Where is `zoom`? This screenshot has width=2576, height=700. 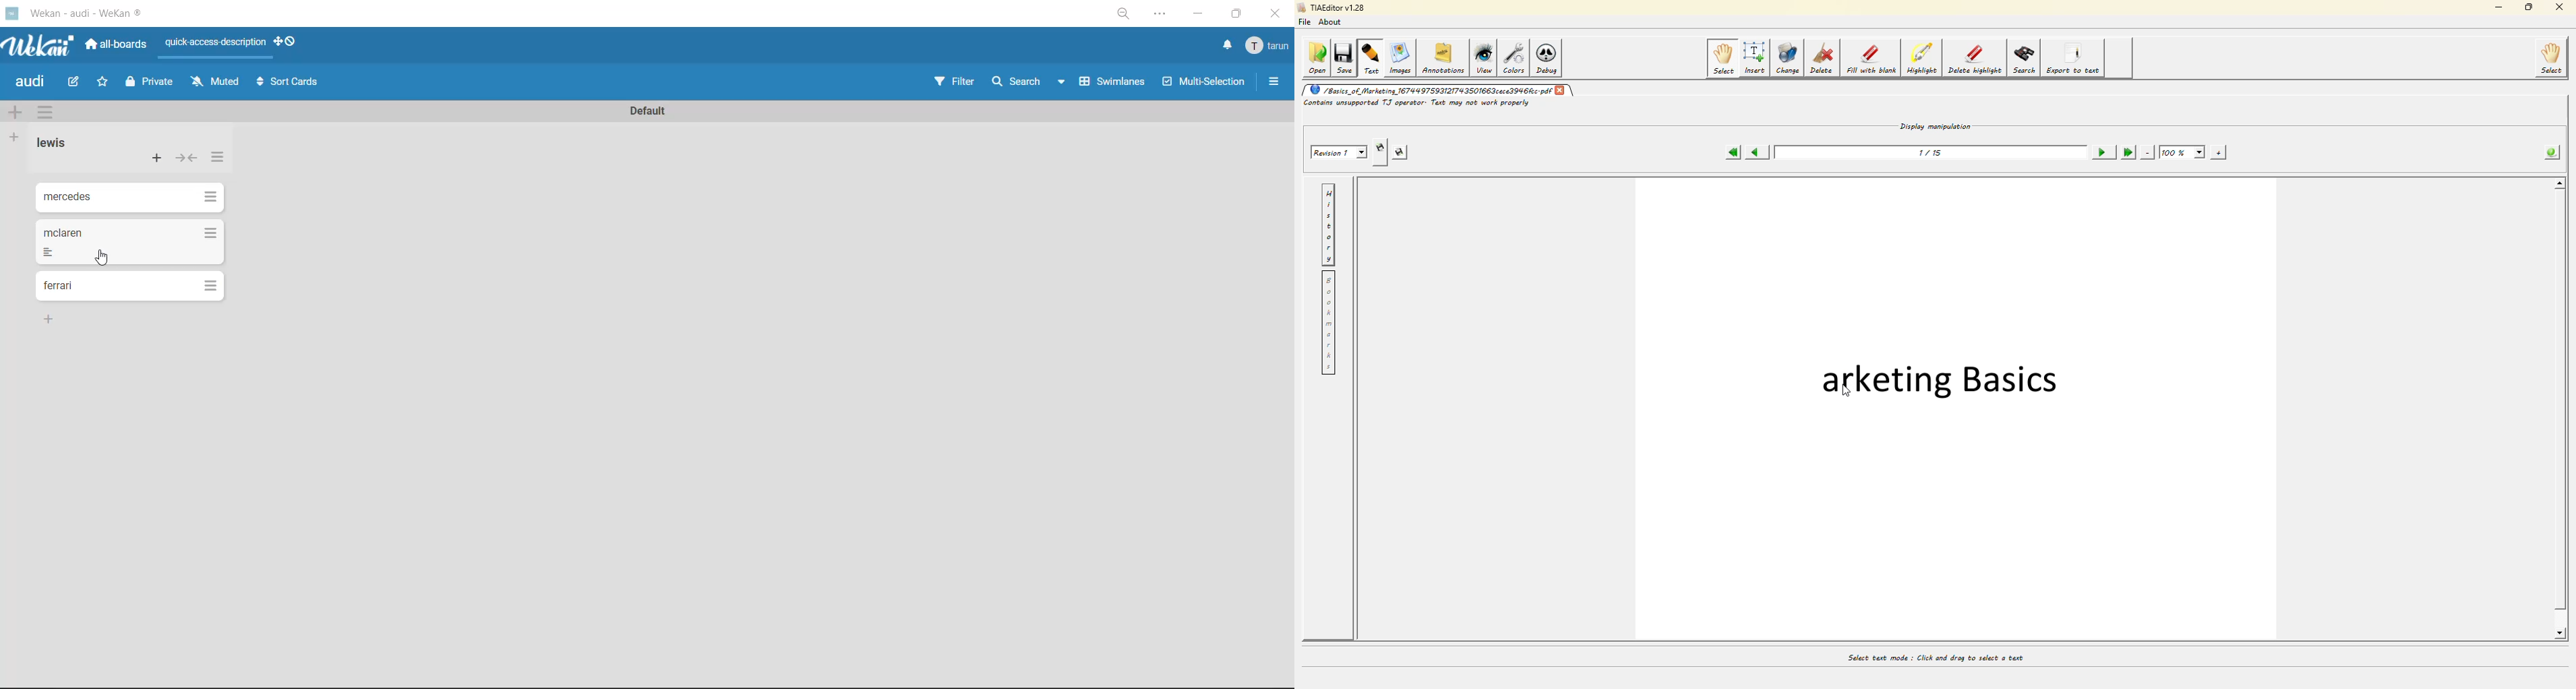
zoom is located at coordinates (1123, 15).